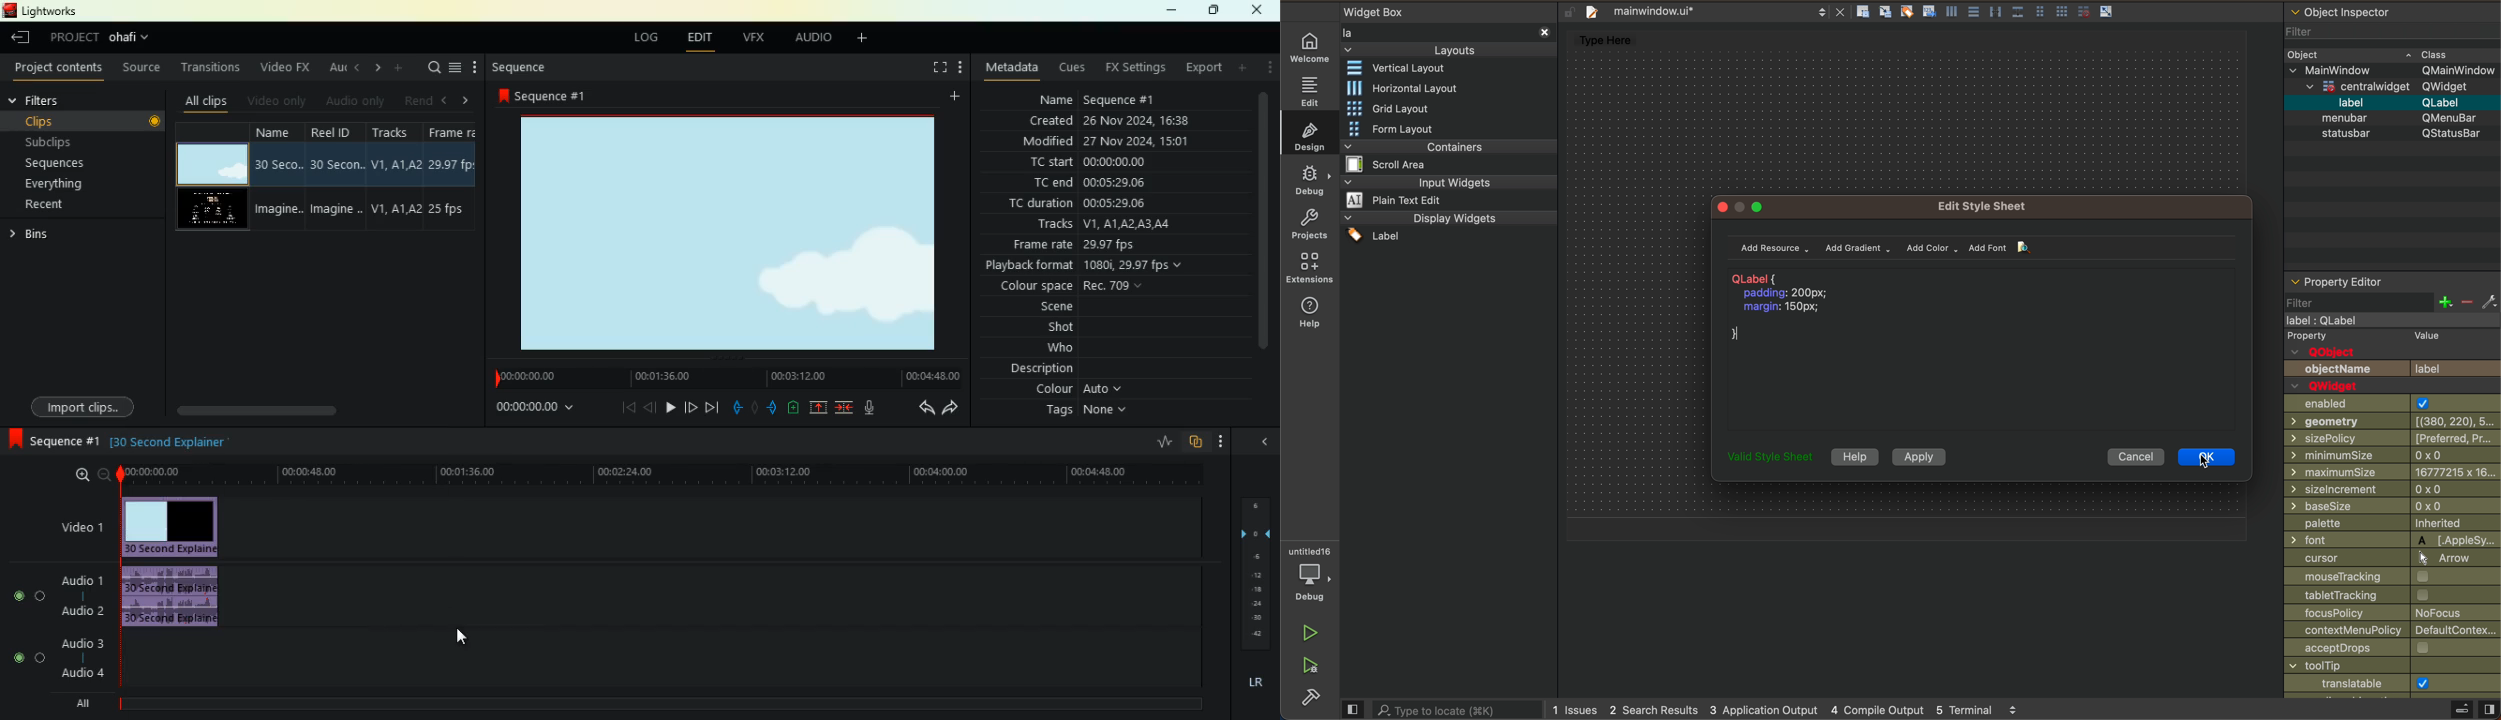 The width and height of the screenshot is (2520, 728). I want to click on left, so click(447, 100).